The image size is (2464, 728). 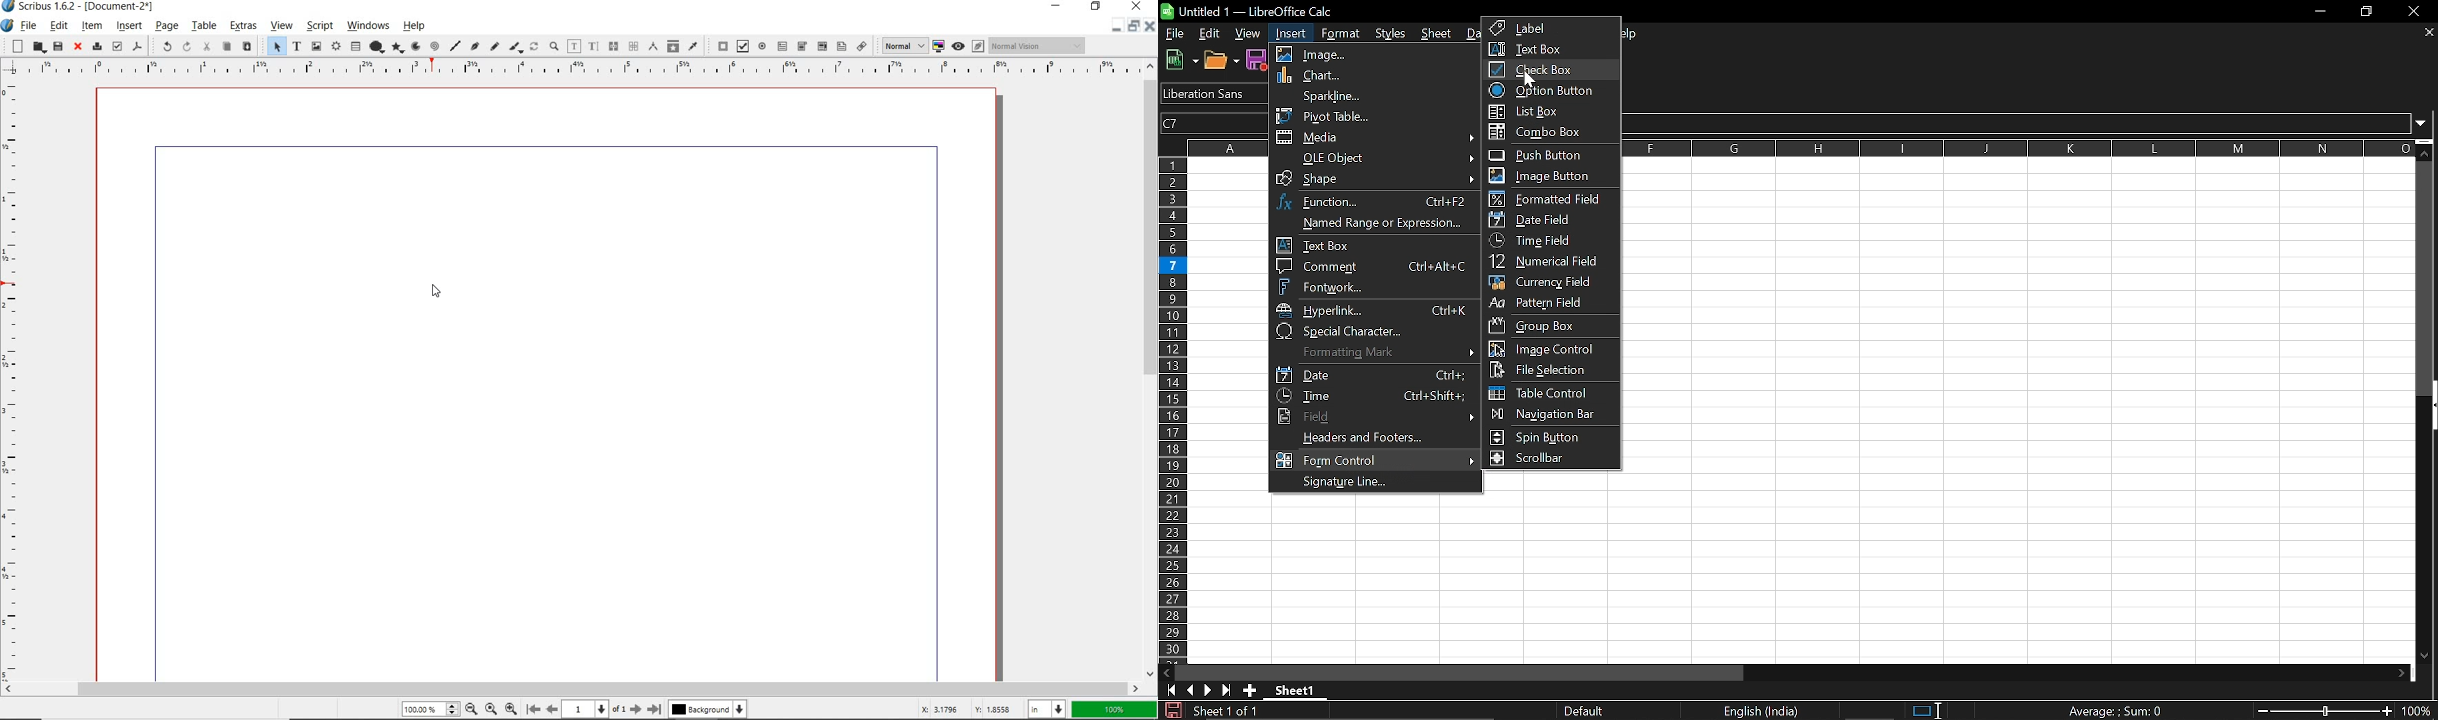 What do you see at coordinates (1337, 34) in the screenshot?
I see `Format` at bounding box center [1337, 34].